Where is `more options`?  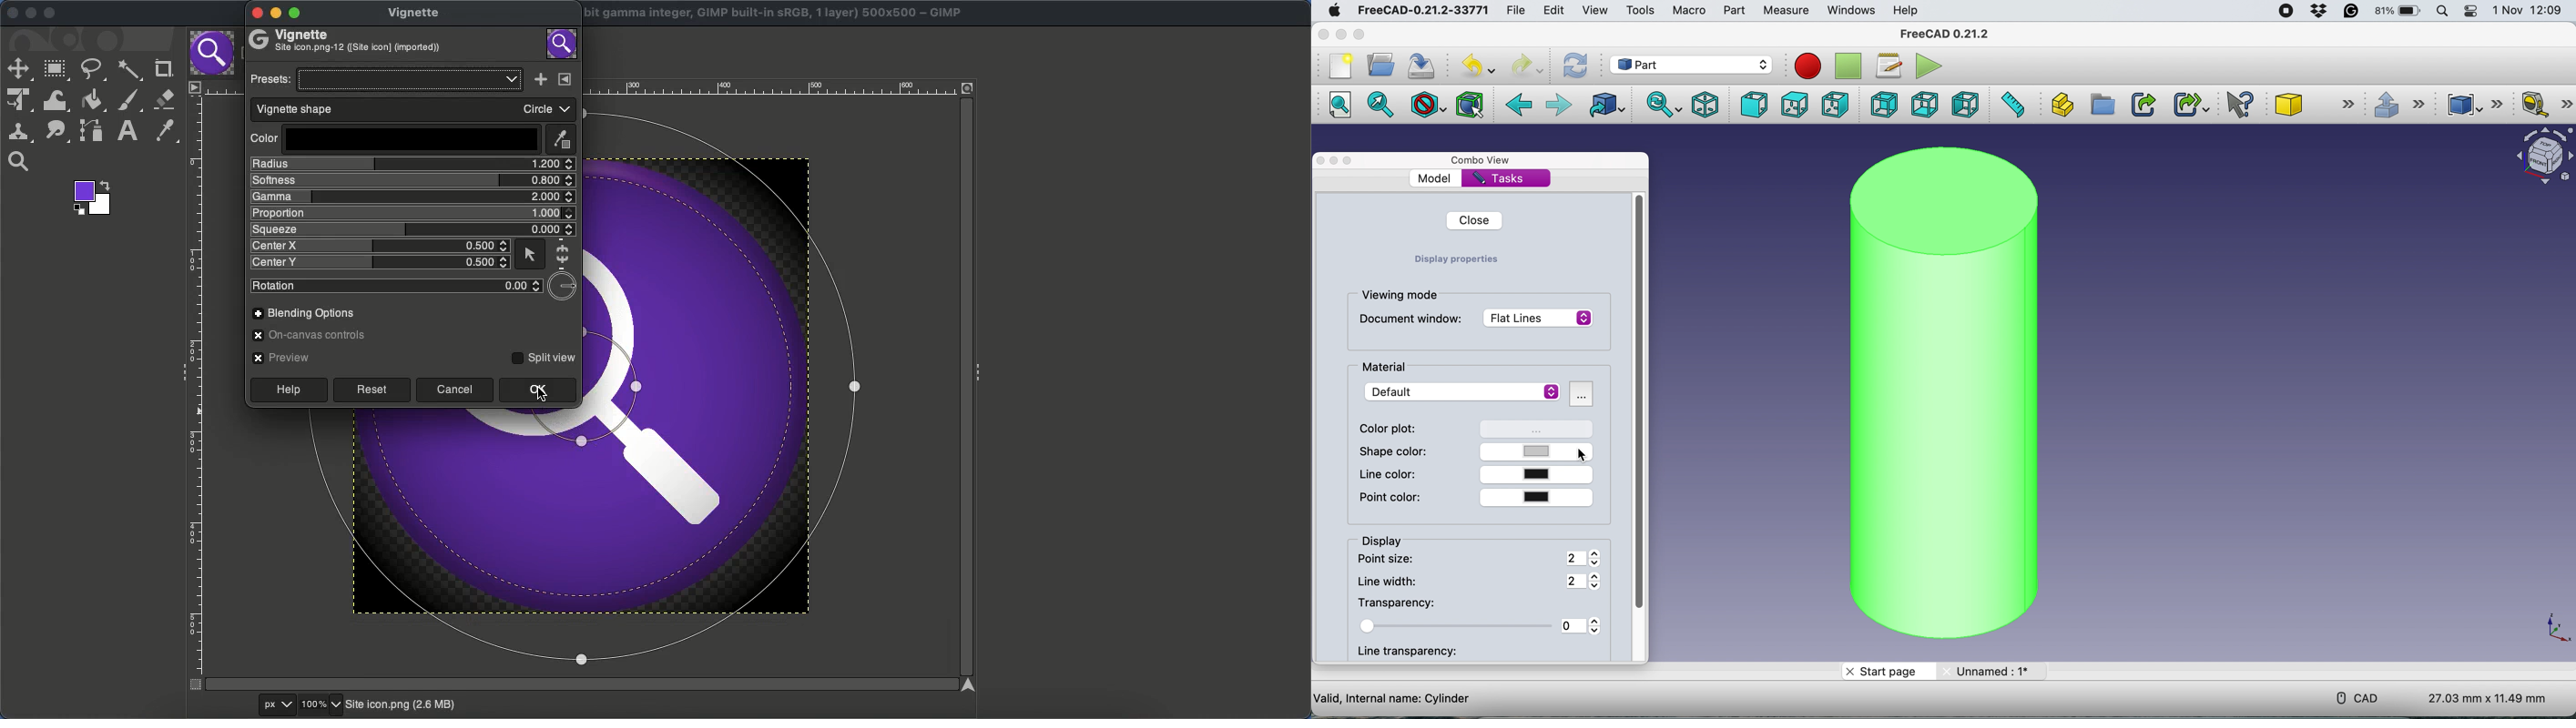
more options is located at coordinates (1582, 394).